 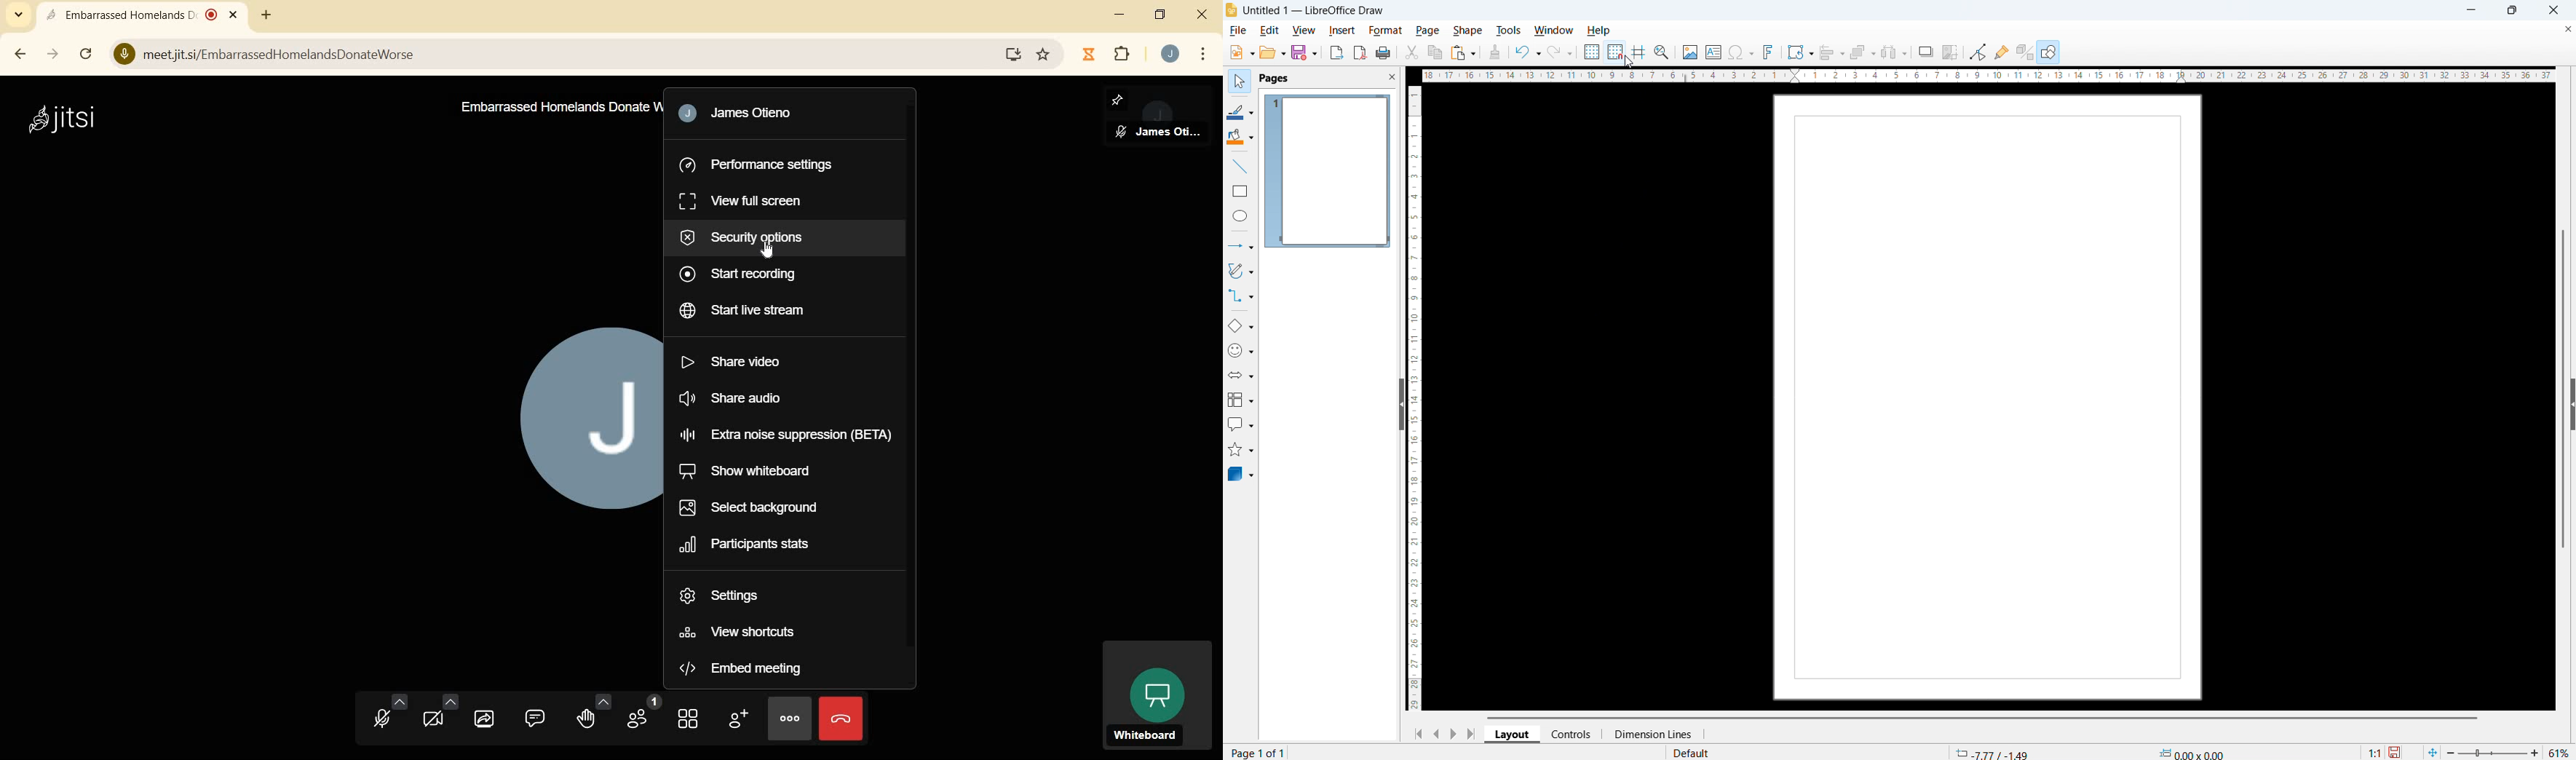 I want to click on Shape , so click(x=1467, y=30).